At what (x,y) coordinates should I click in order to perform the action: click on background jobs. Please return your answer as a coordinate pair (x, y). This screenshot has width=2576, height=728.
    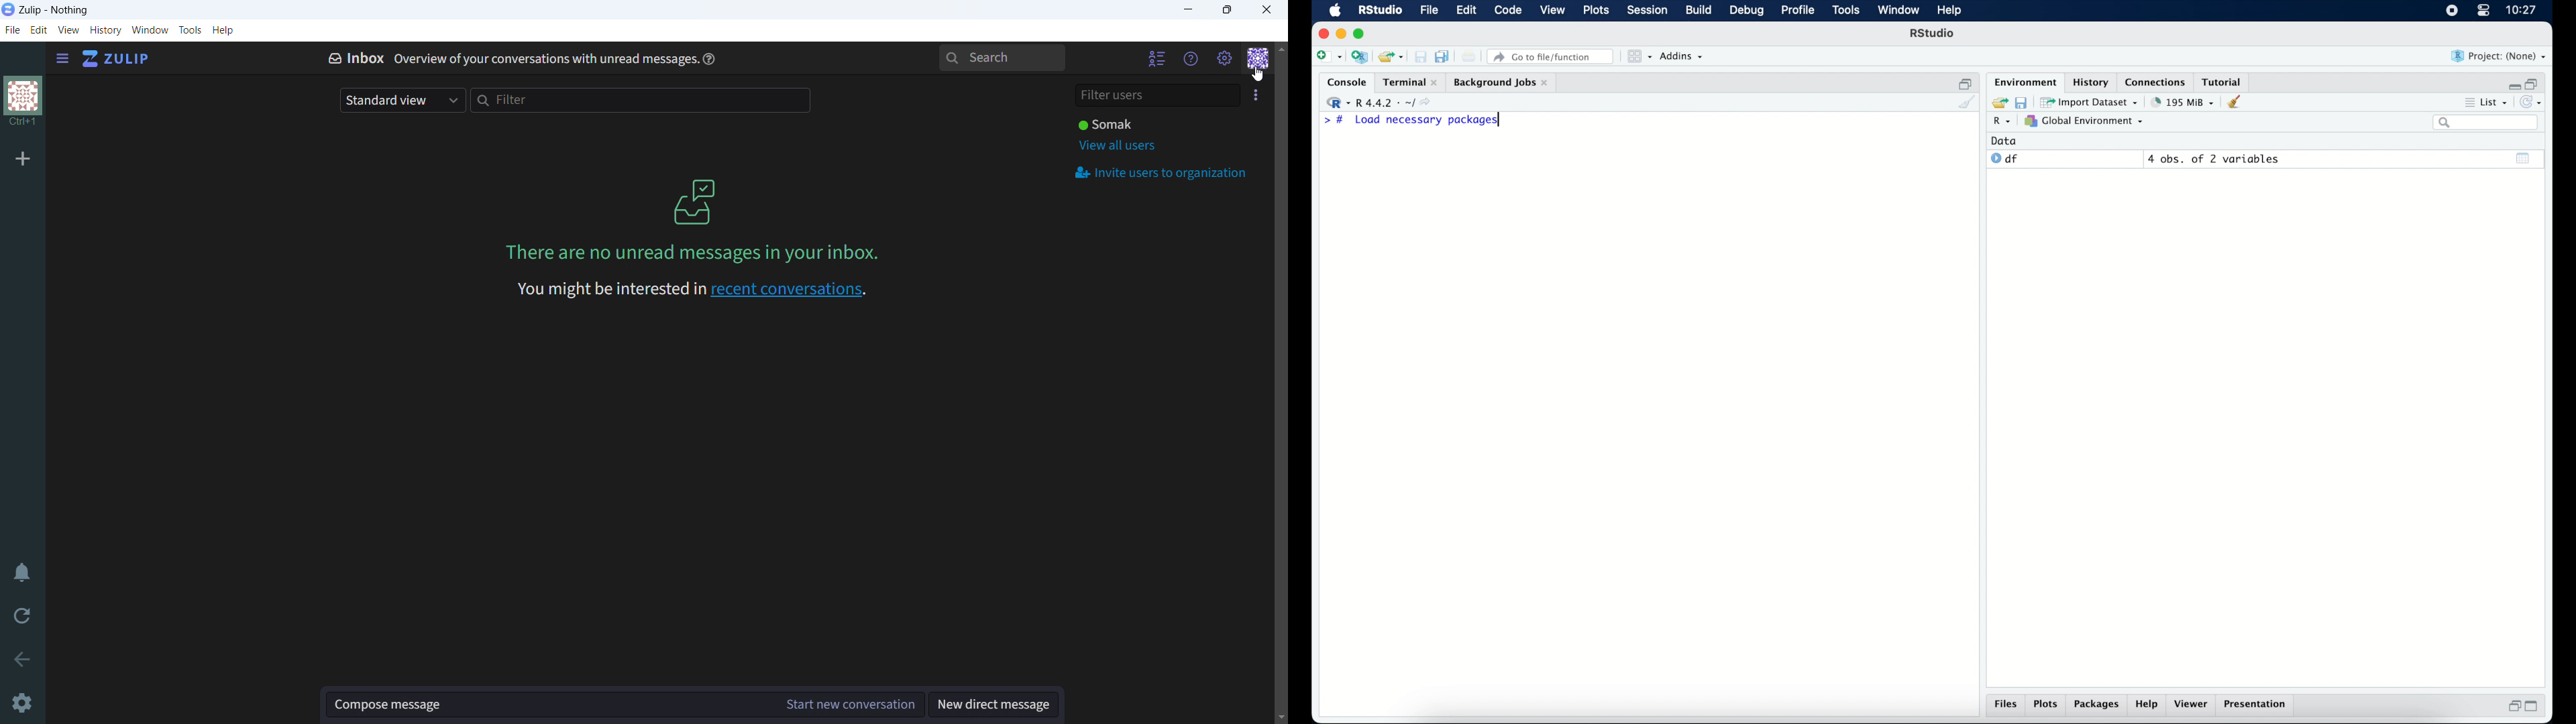
    Looking at the image, I should click on (1501, 82).